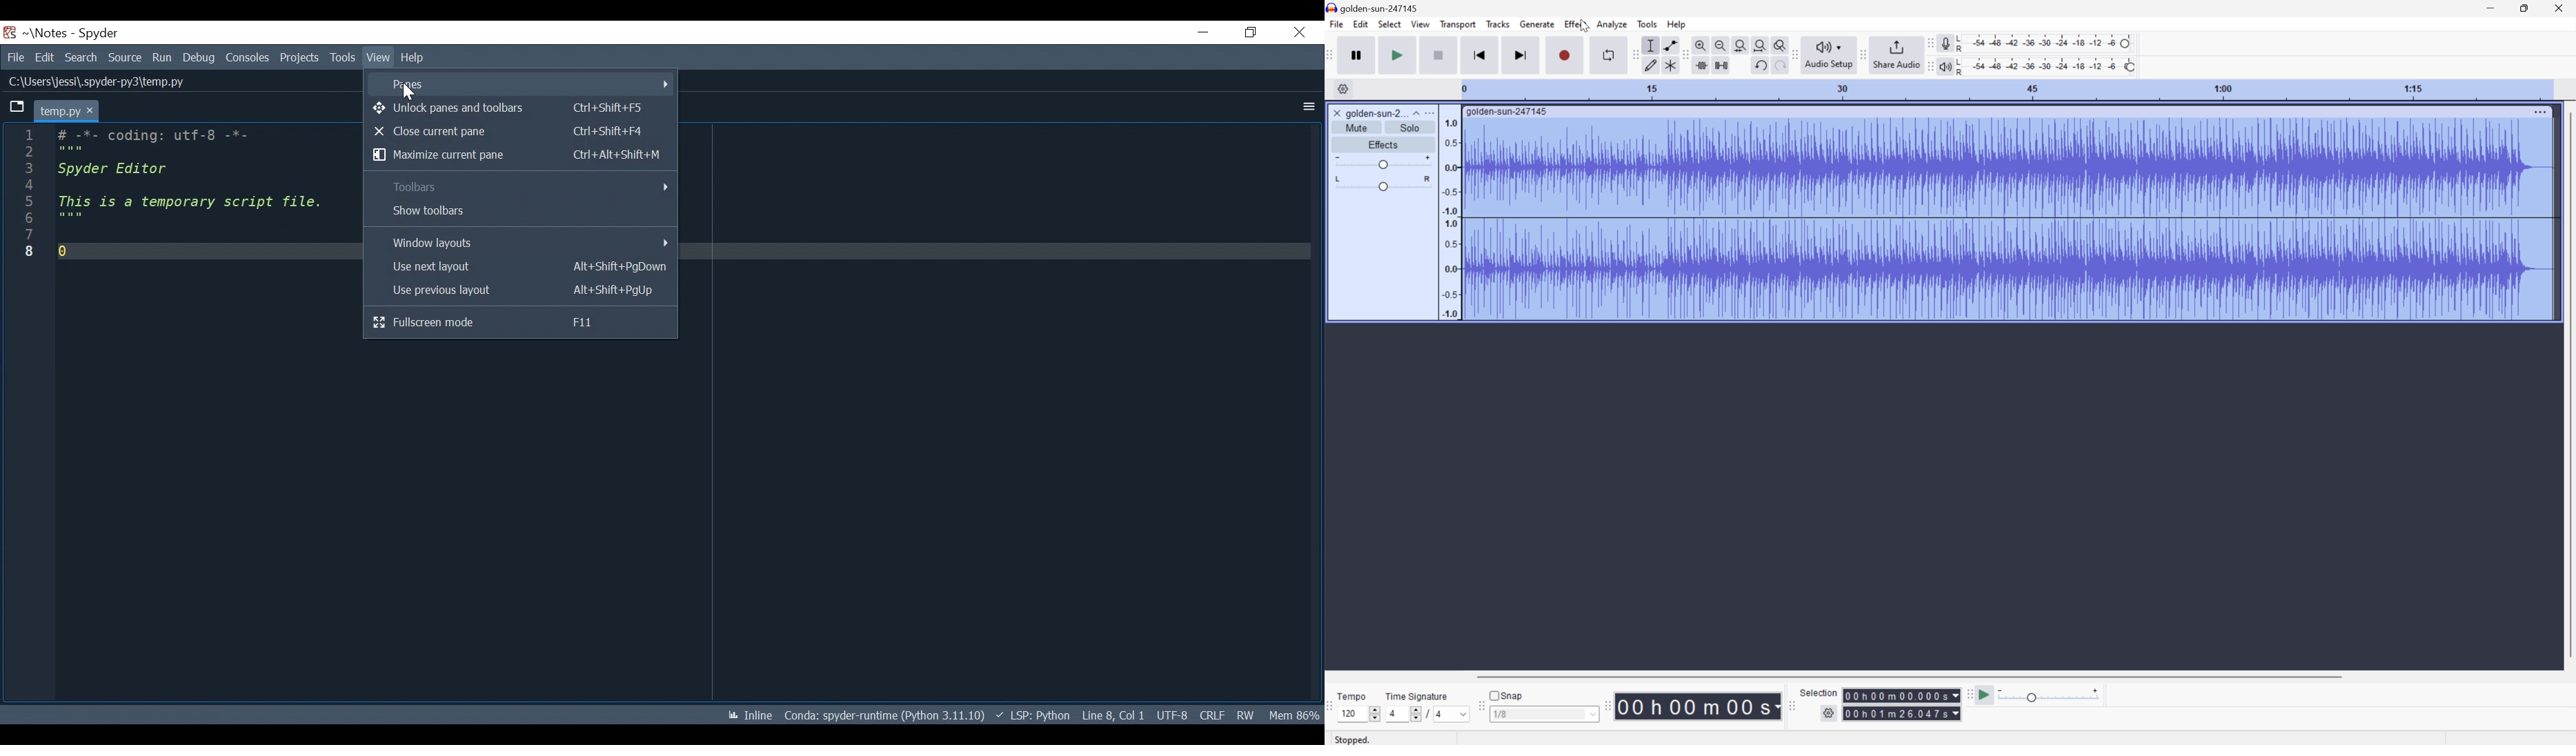  I want to click on Use Previous layout, so click(517, 290).